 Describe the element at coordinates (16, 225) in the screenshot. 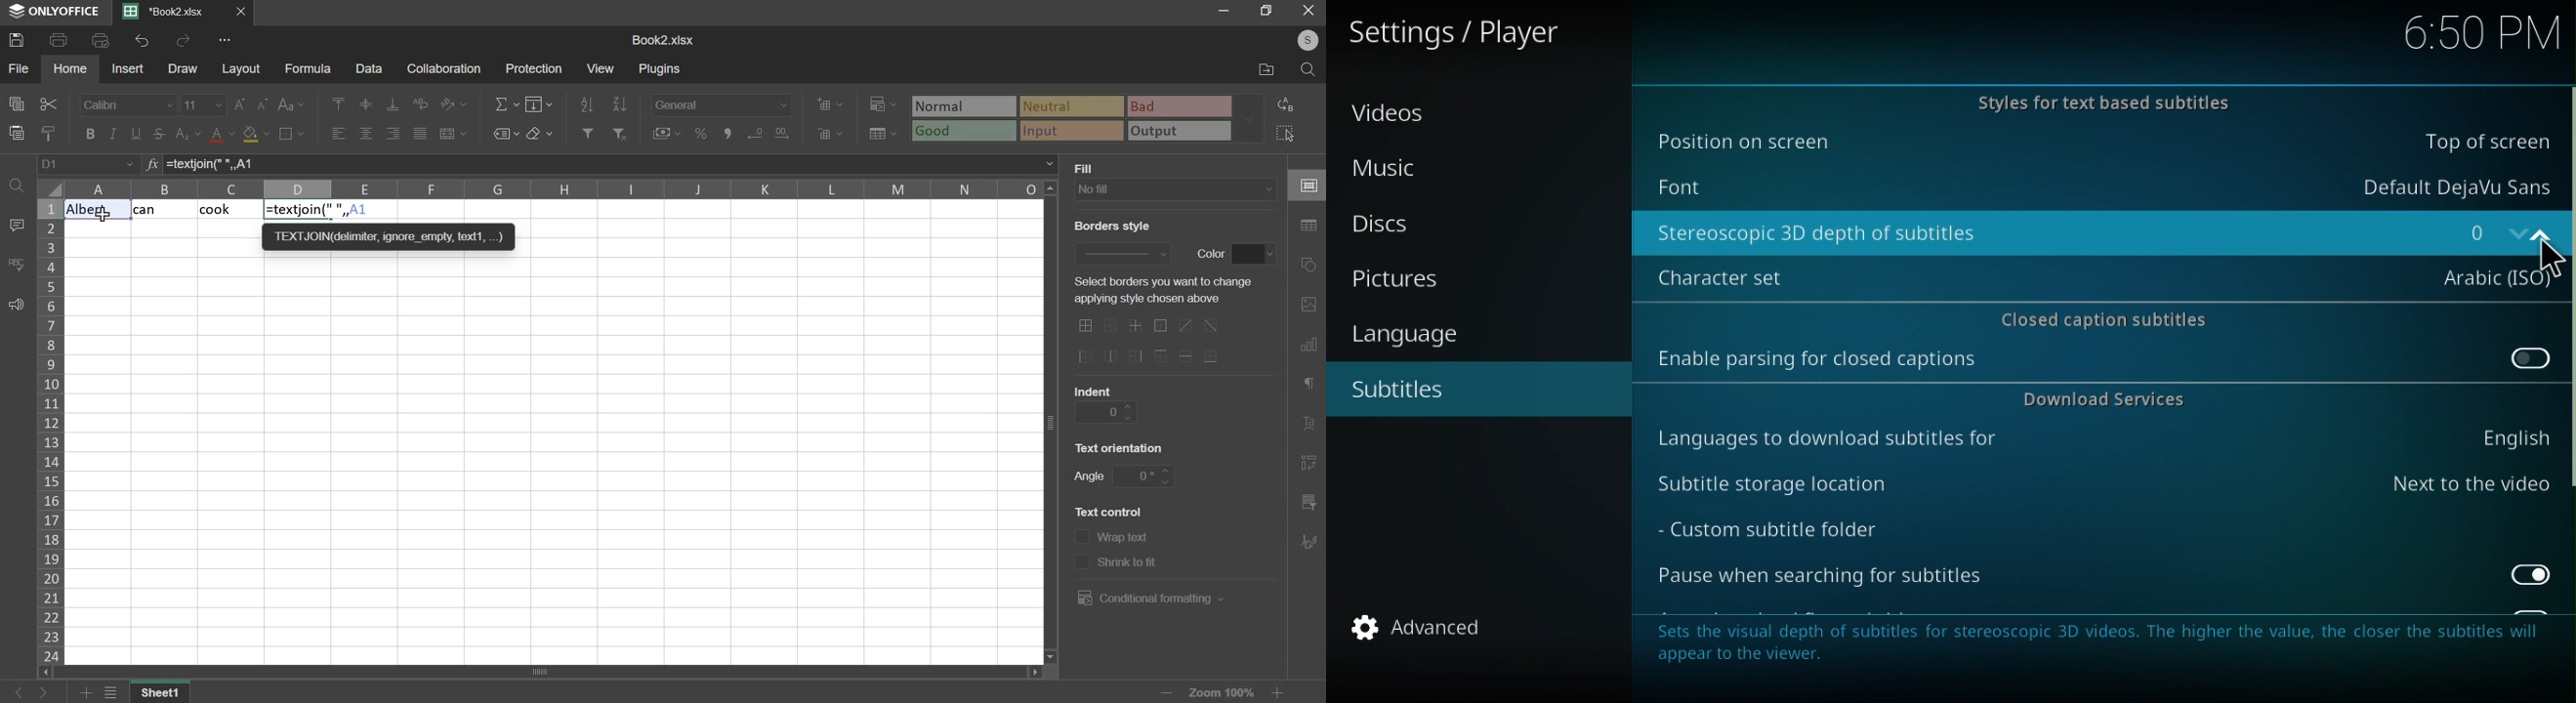

I see `comment` at that location.